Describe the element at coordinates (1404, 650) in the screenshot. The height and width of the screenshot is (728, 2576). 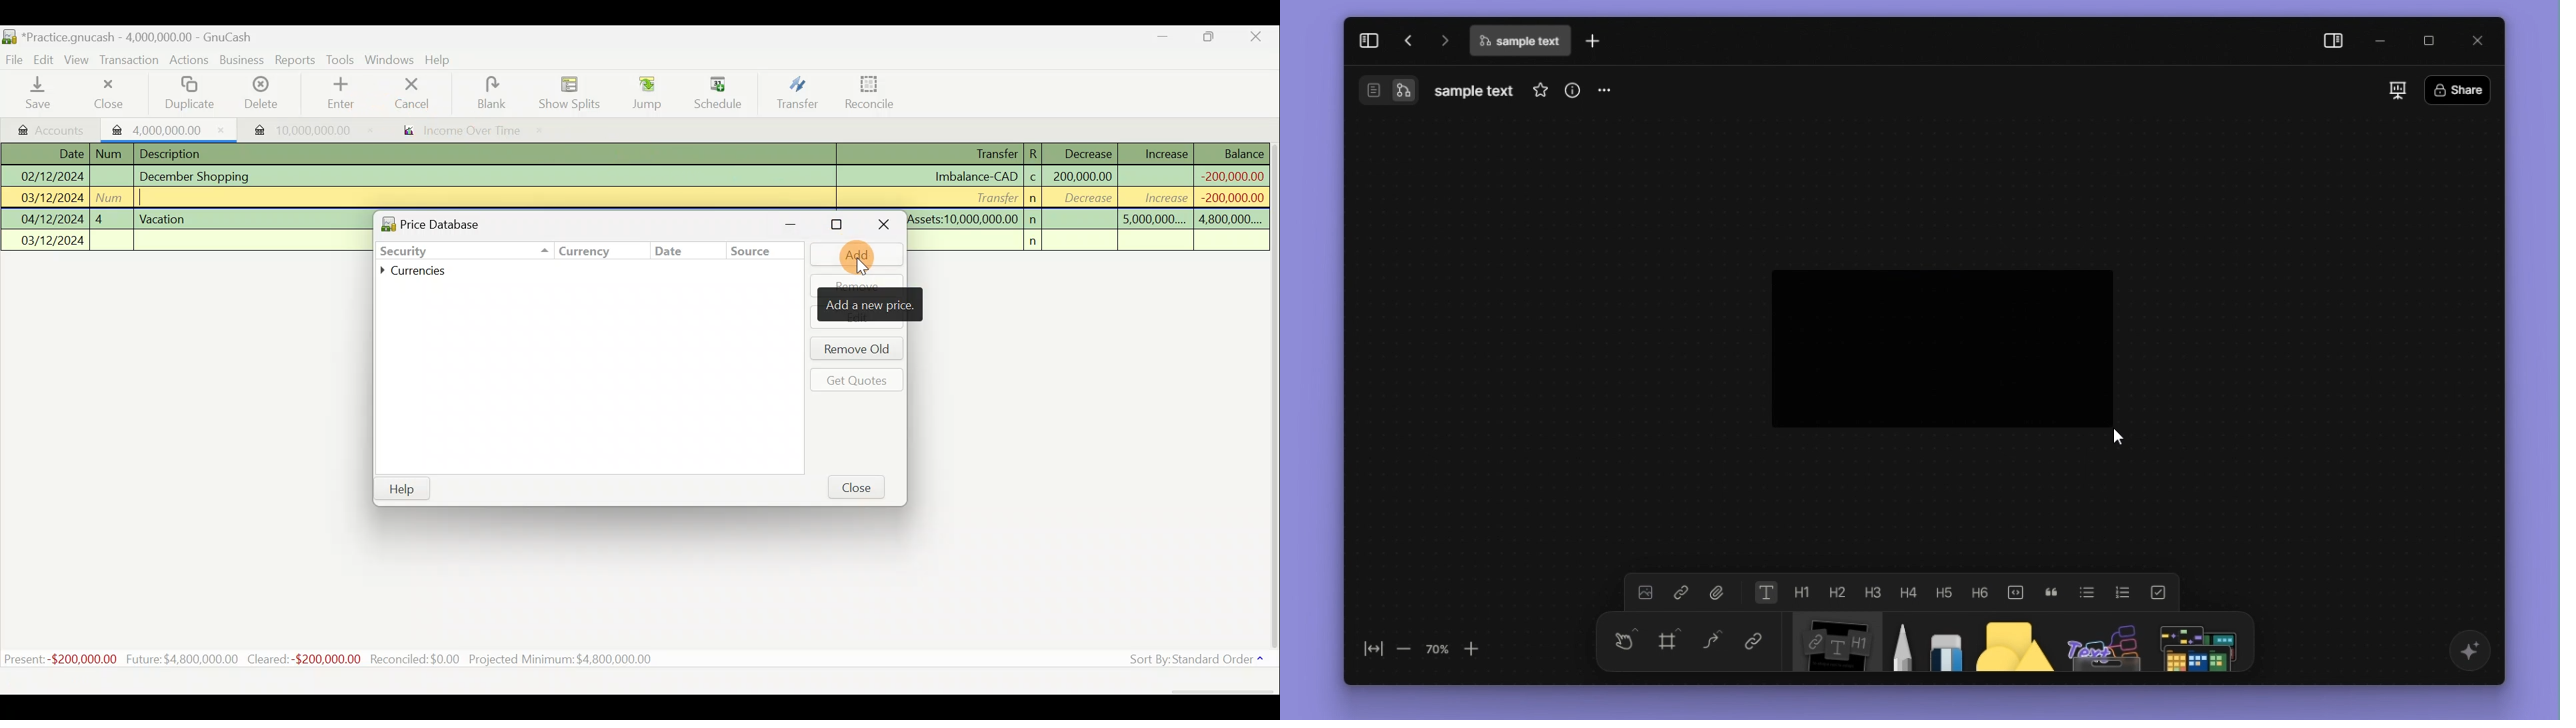
I see `zoom out` at that location.